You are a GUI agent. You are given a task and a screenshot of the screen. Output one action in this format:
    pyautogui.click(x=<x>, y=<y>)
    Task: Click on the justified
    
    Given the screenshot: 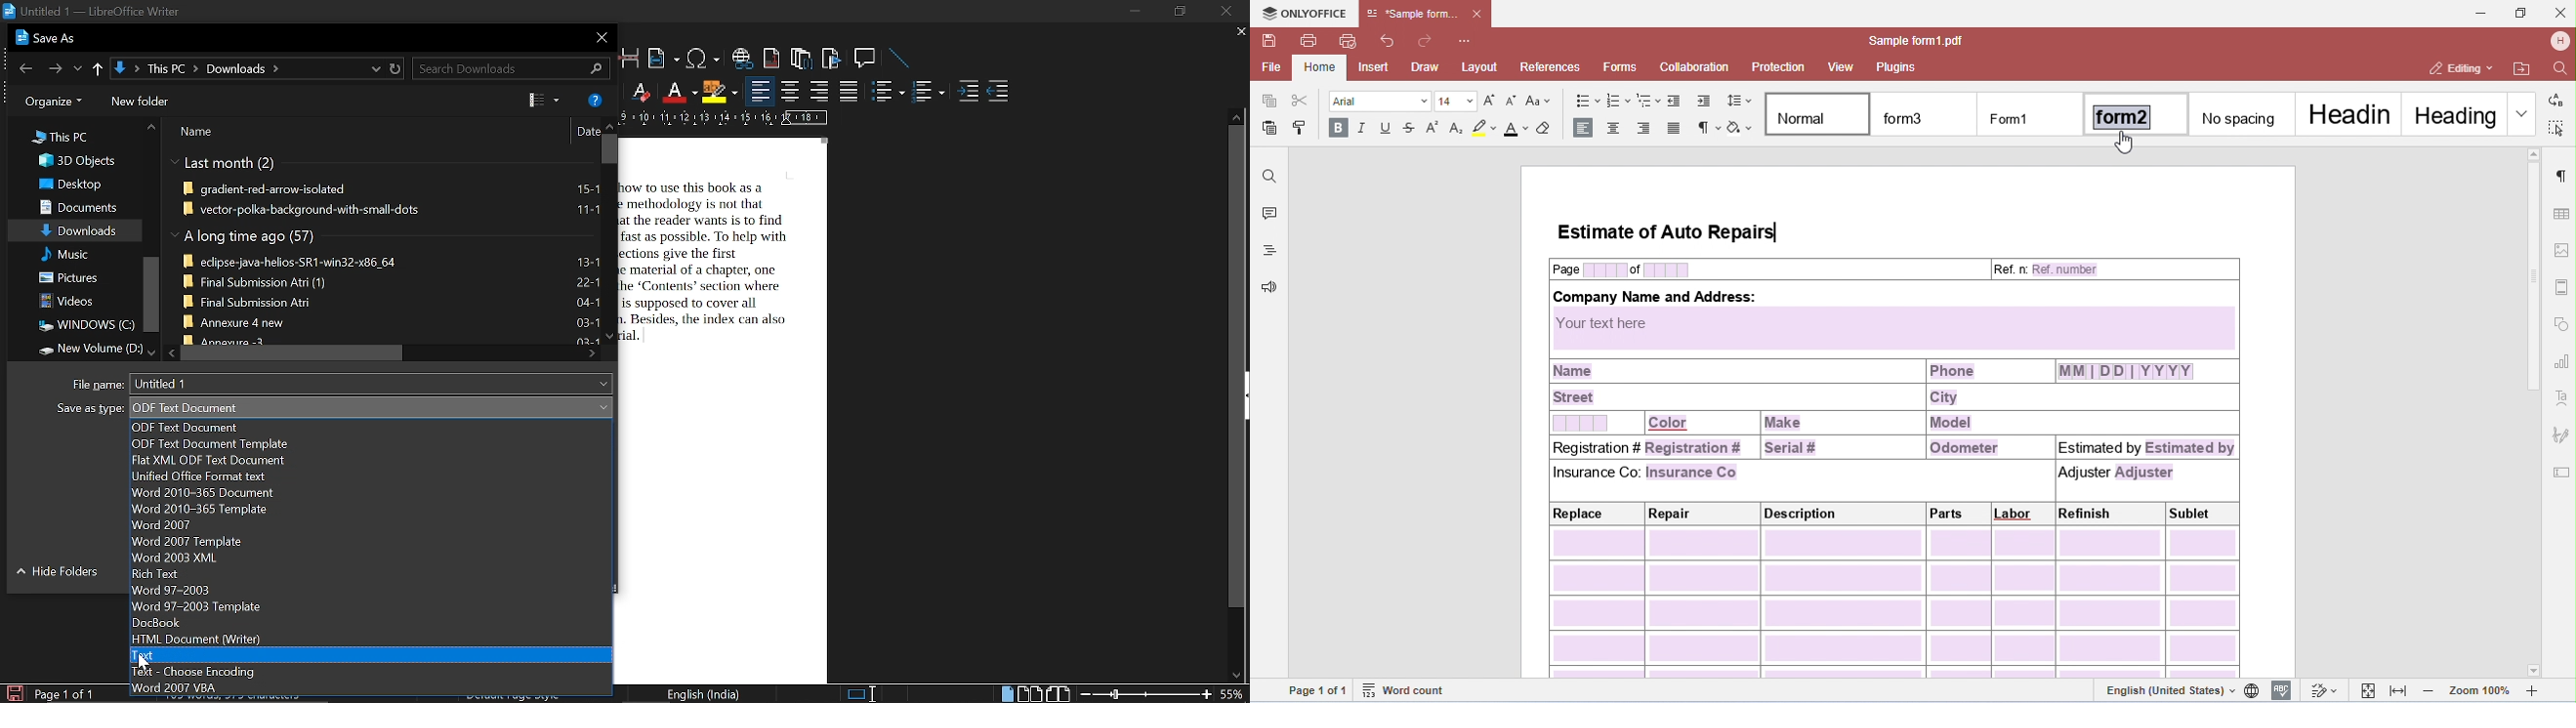 What is the action you would take?
    pyautogui.click(x=850, y=91)
    